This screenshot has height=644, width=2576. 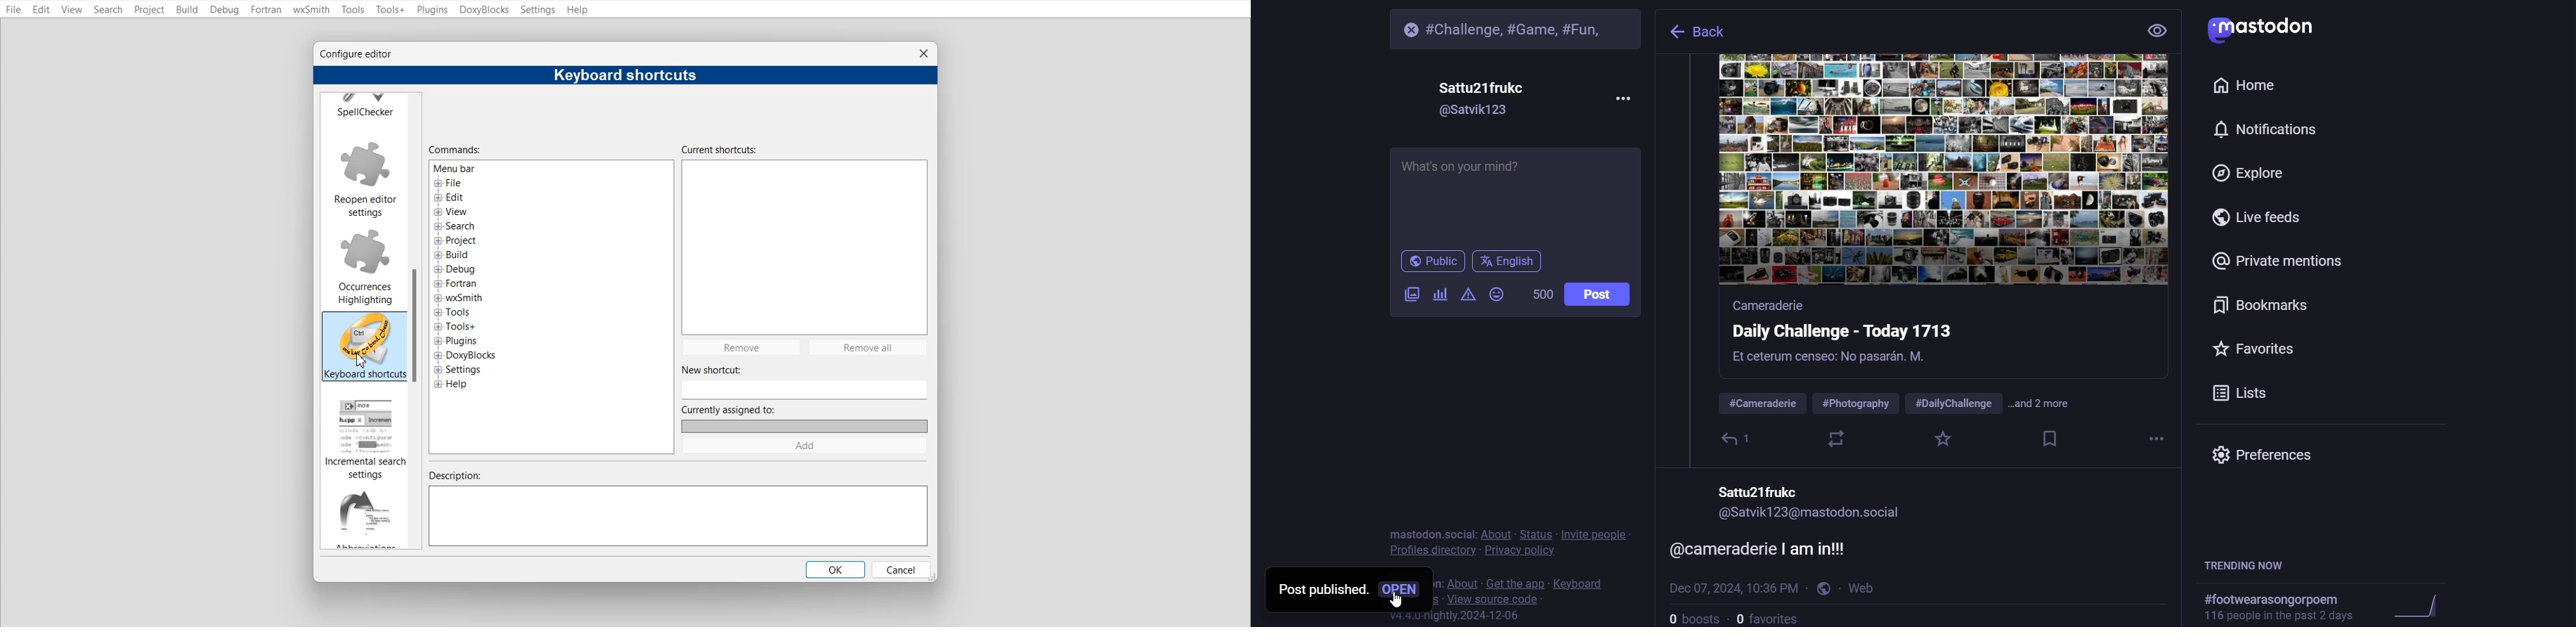 I want to click on view, so click(x=2154, y=33).